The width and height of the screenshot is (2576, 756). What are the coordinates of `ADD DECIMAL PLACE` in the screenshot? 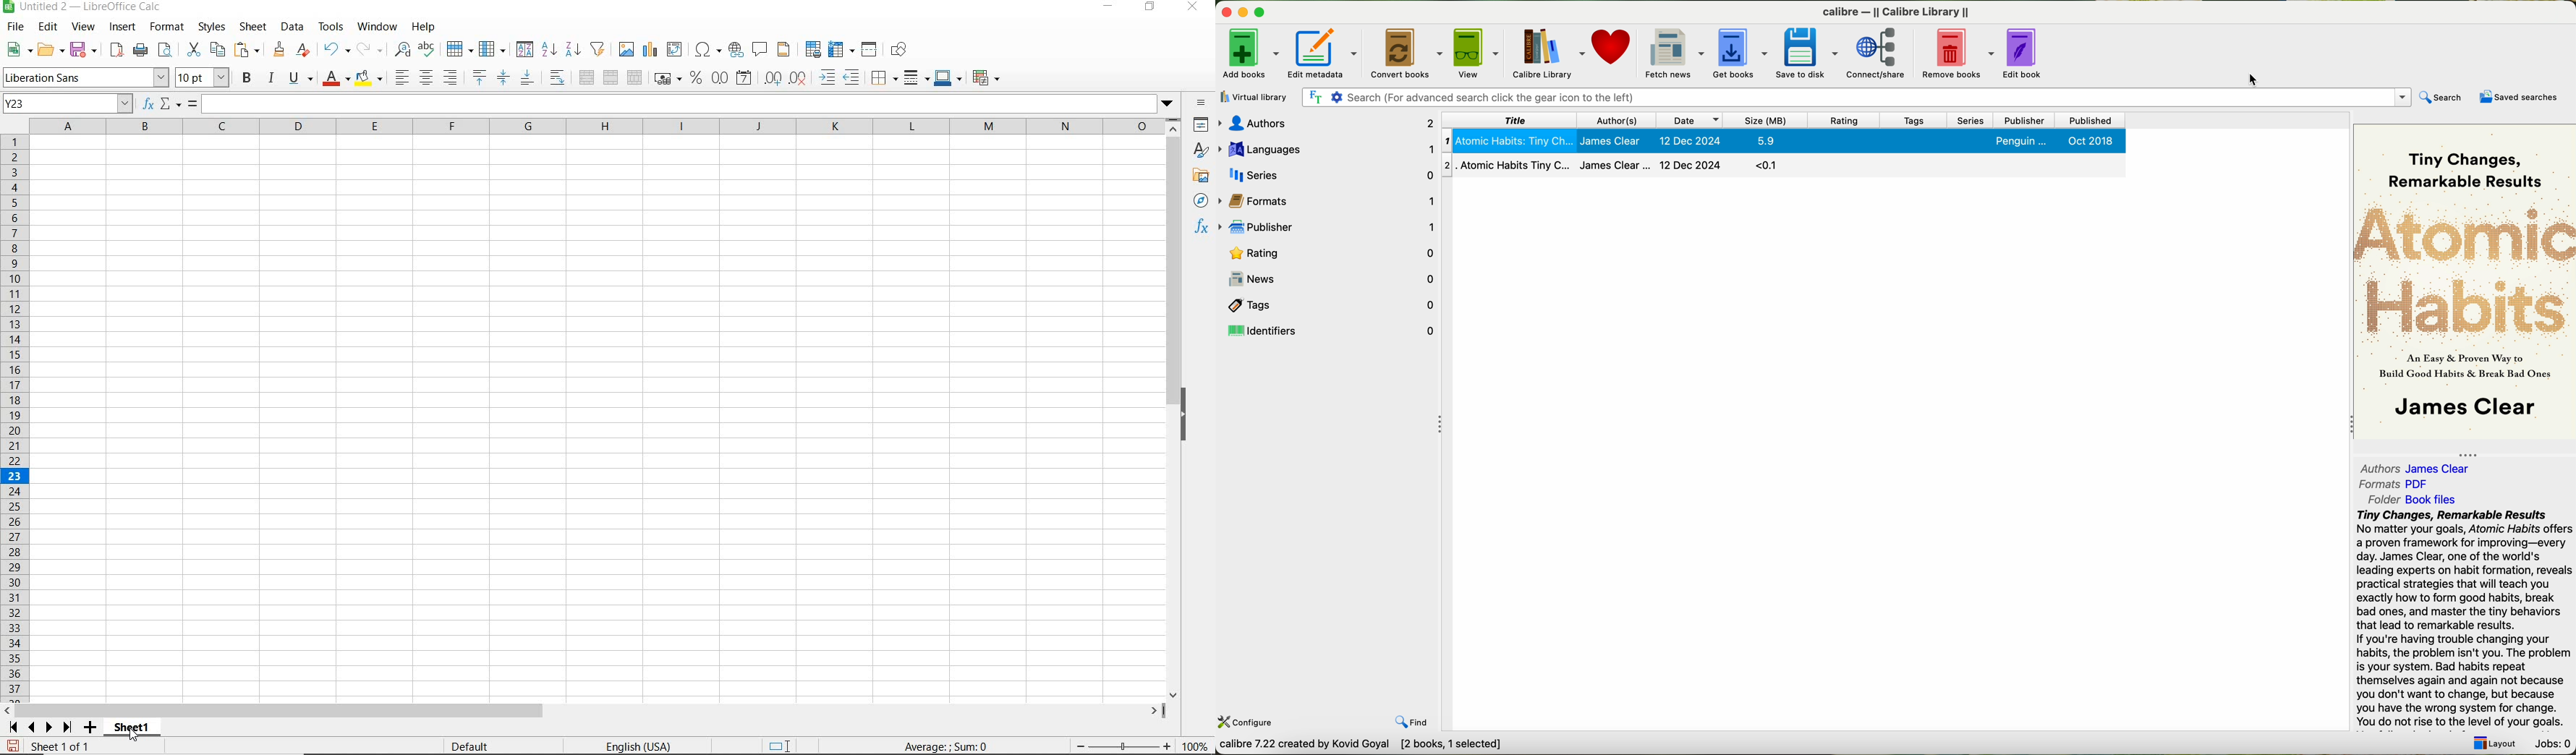 It's located at (772, 77).